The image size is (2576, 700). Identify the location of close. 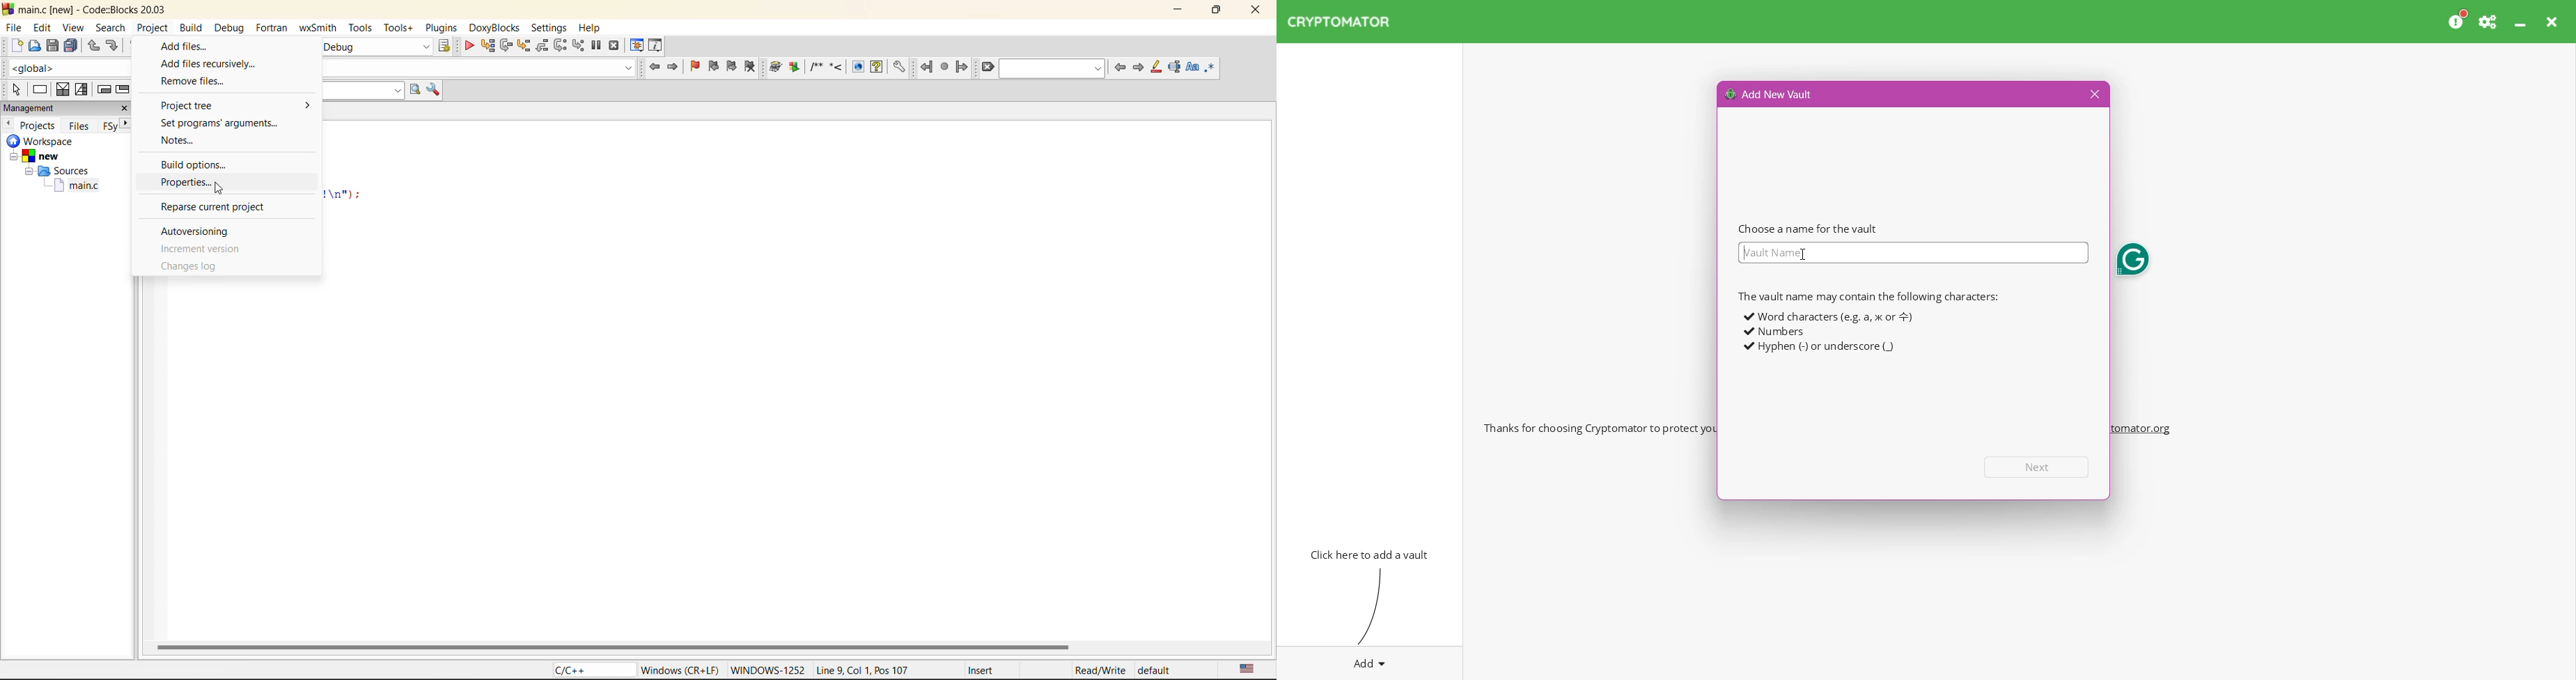
(1257, 13).